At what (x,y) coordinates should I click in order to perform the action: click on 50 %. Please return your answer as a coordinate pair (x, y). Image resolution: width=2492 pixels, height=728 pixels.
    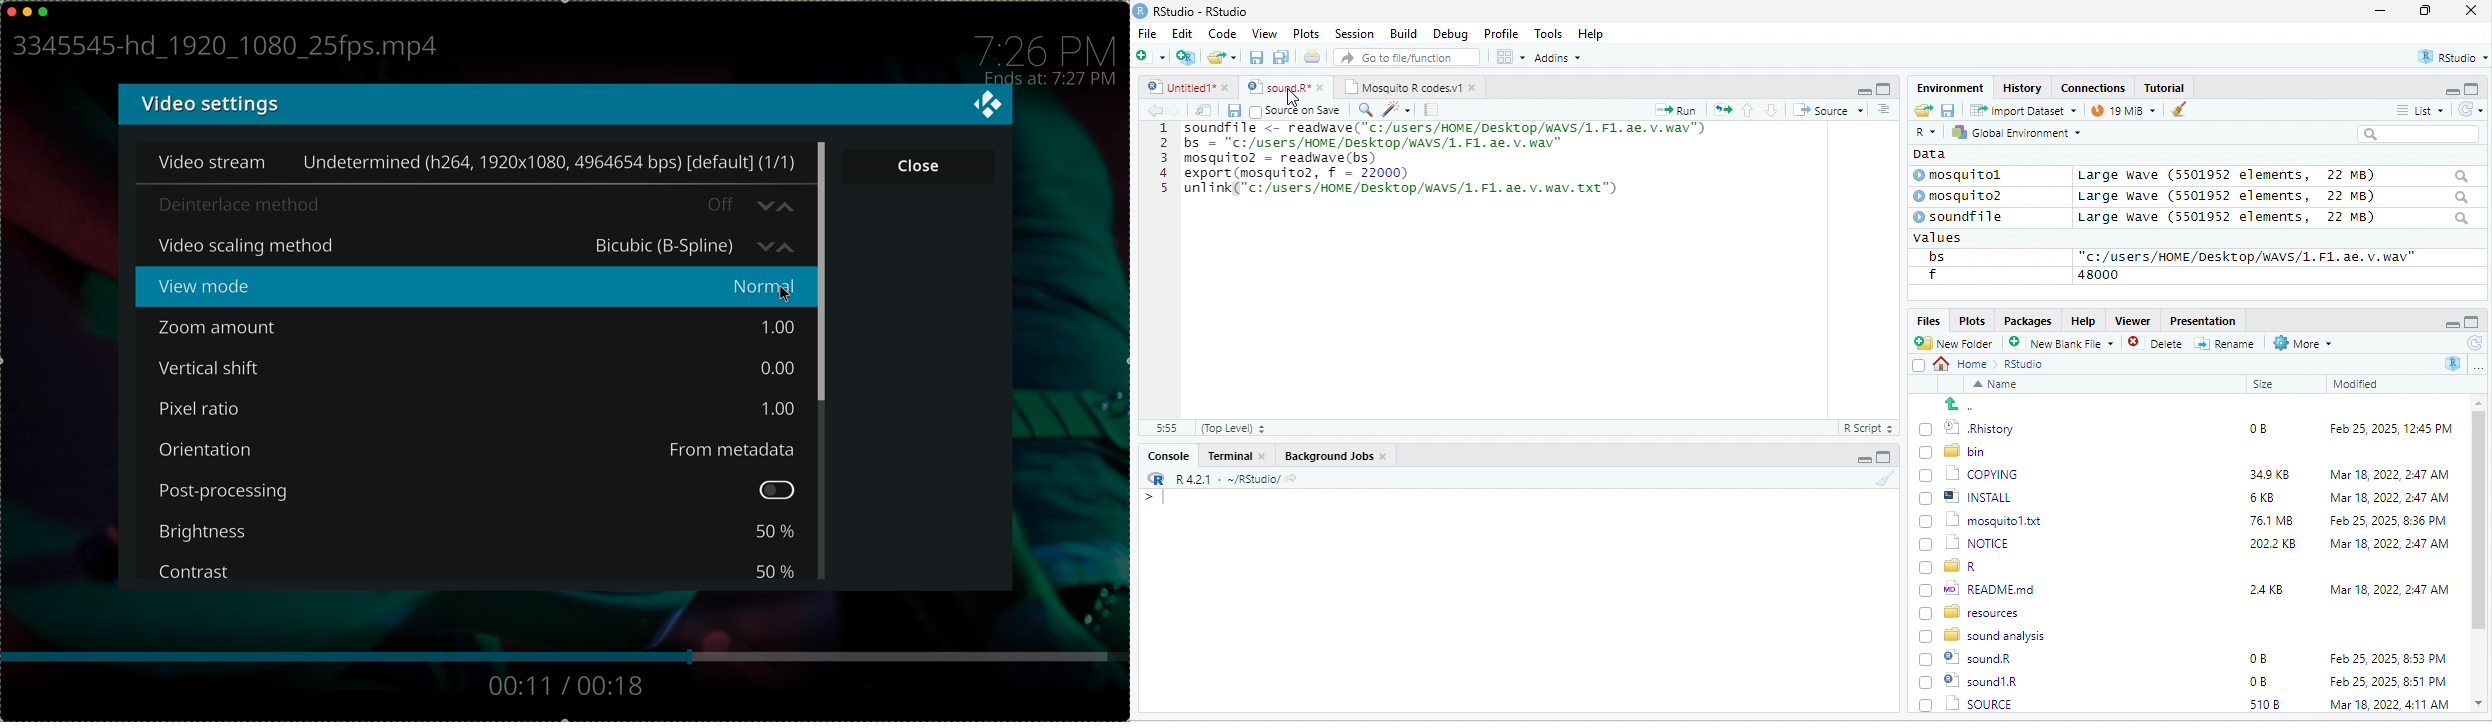
    Looking at the image, I should click on (775, 571).